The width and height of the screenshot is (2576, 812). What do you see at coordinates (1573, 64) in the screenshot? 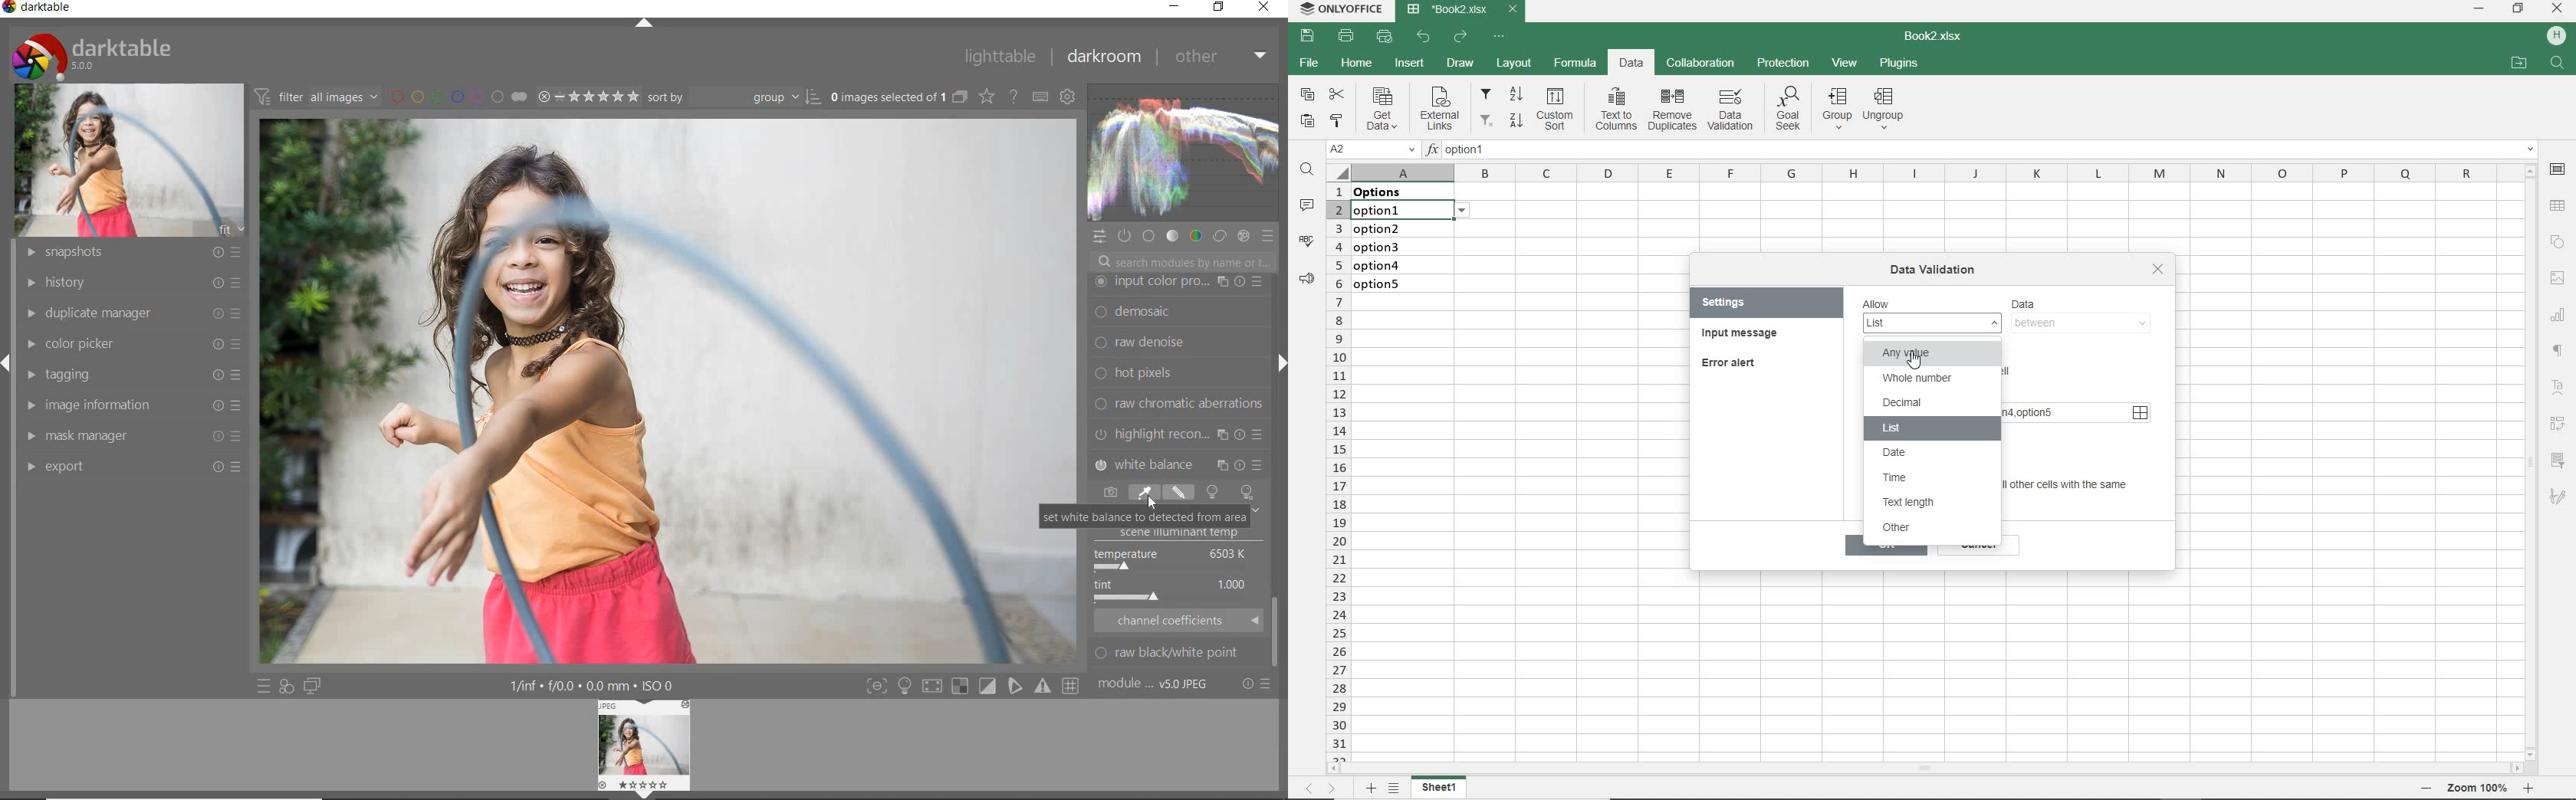
I see `FORMULA` at bounding box center [1573, 64].